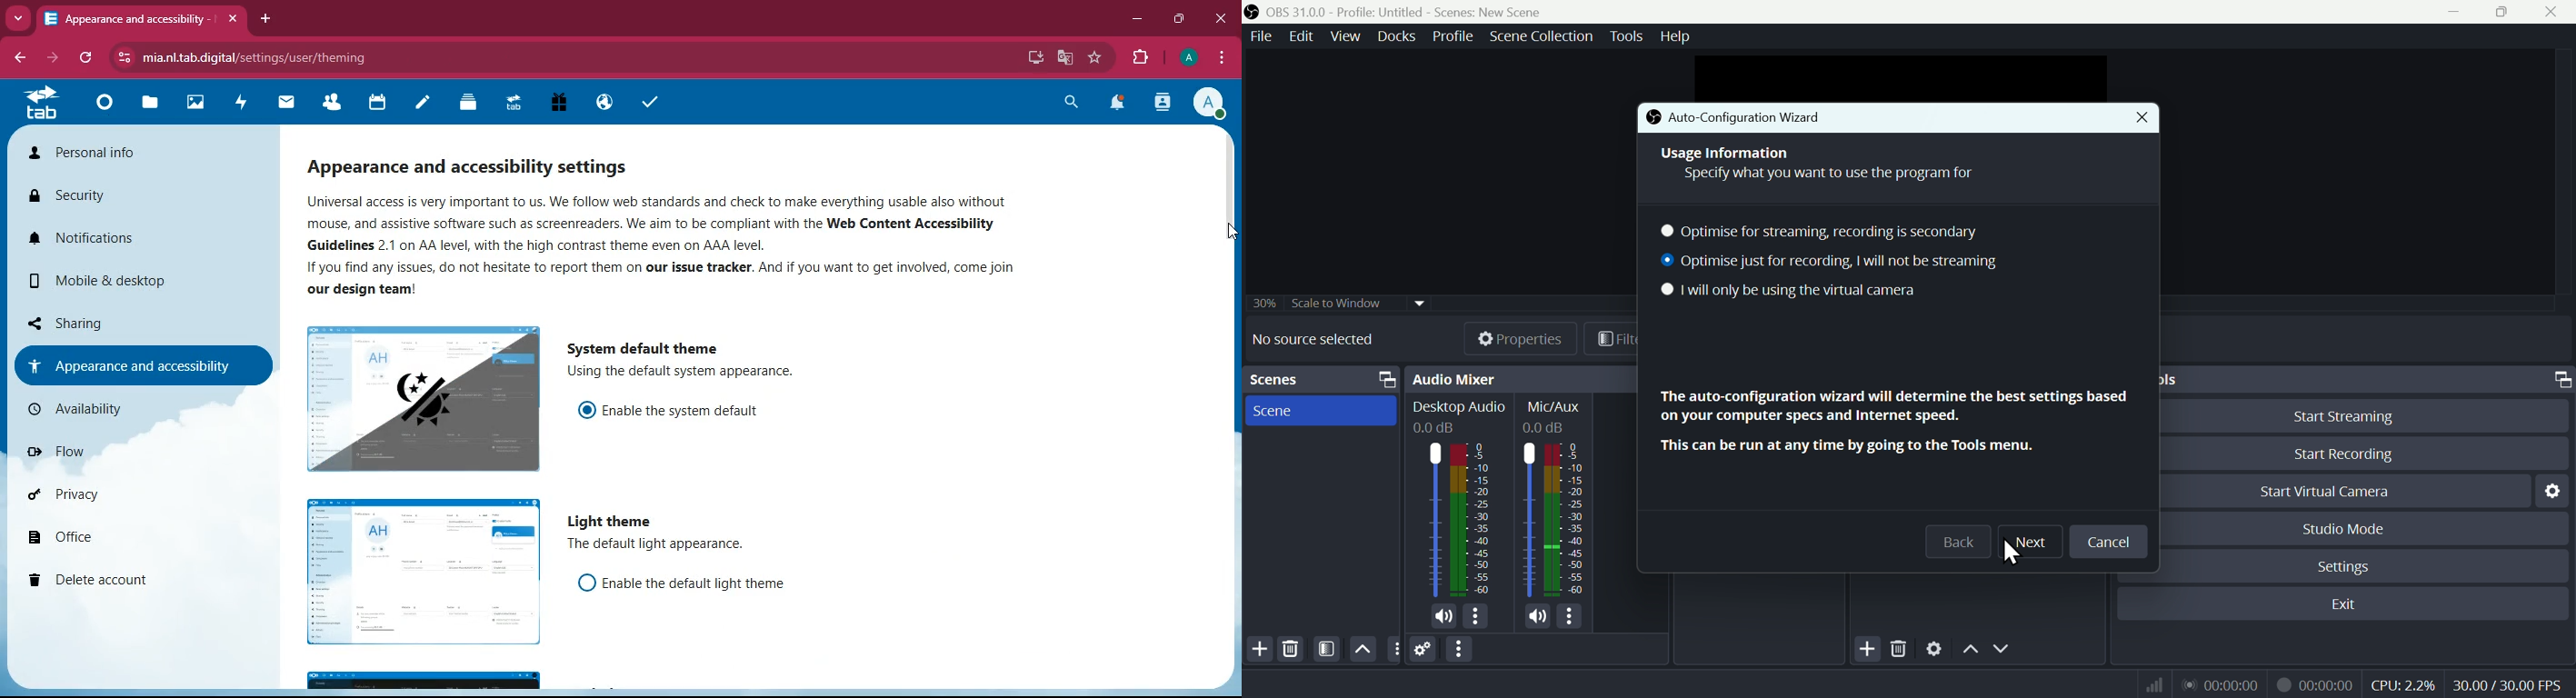  I want to click on Down, so click(2004, 648).